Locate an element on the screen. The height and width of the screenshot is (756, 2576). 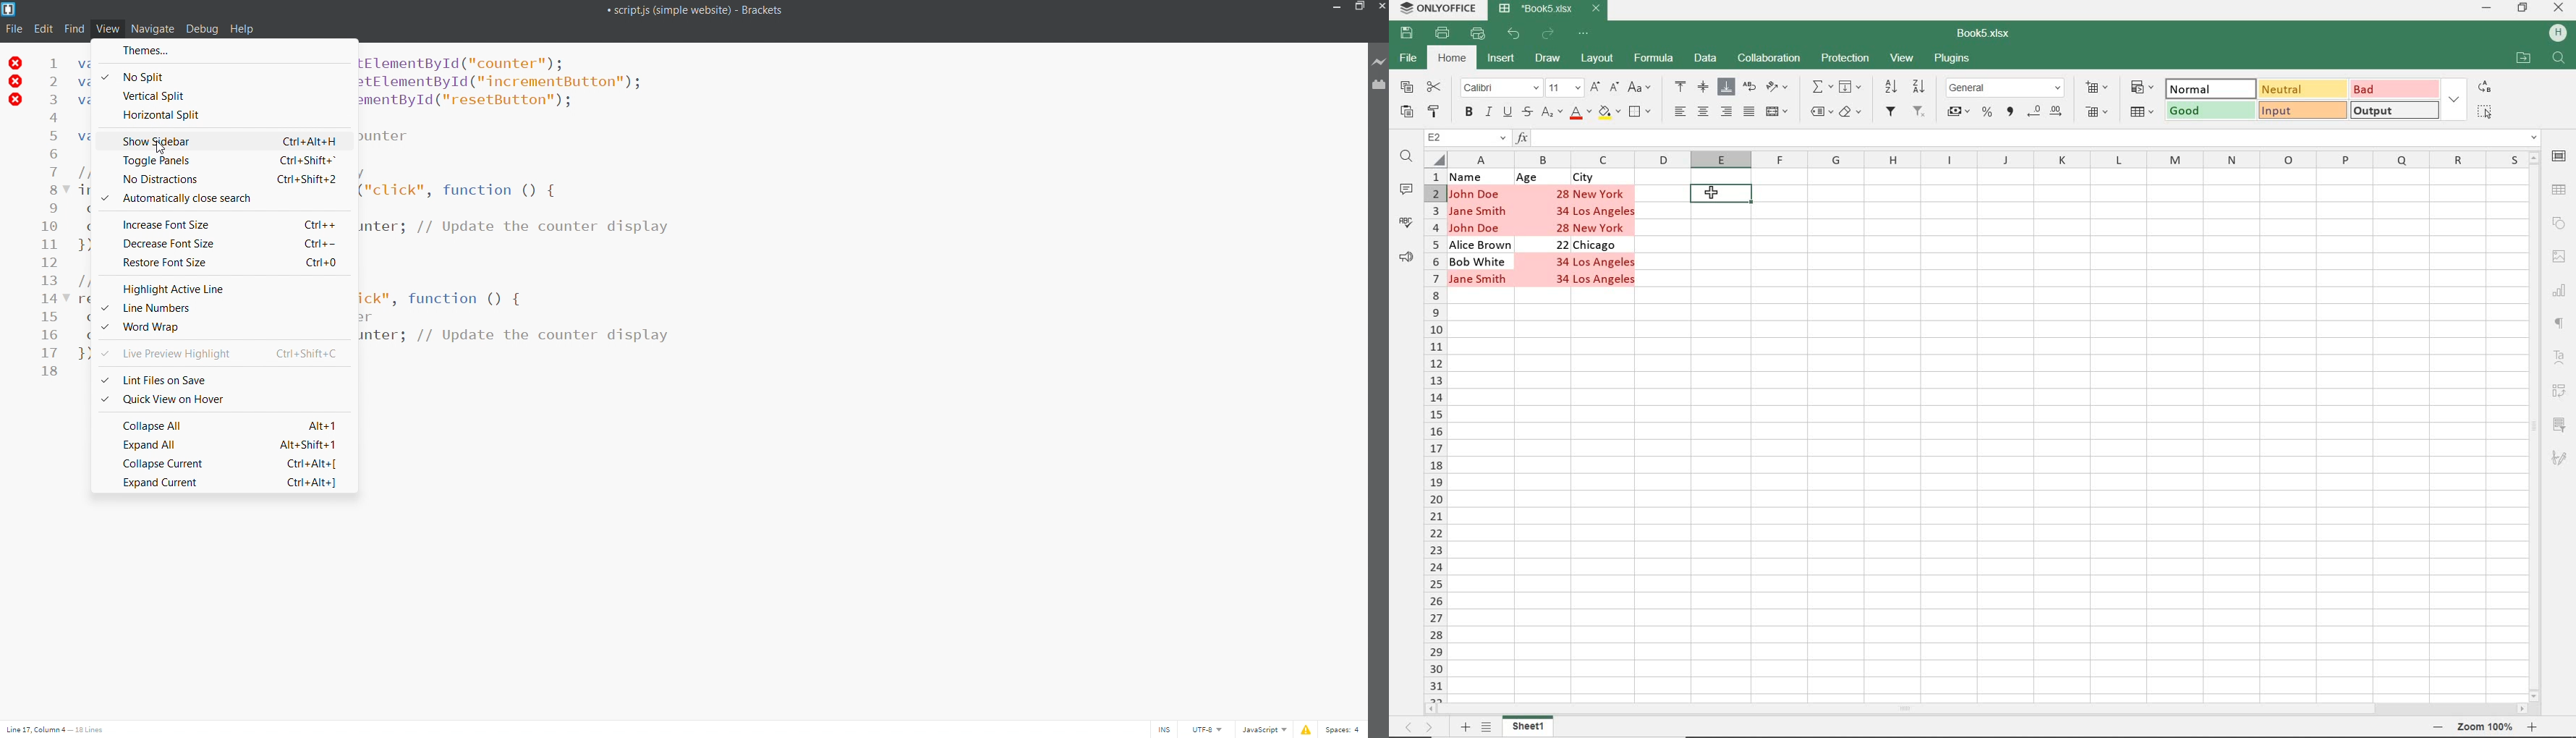
UNDO is located at coordinates (1515, 33).